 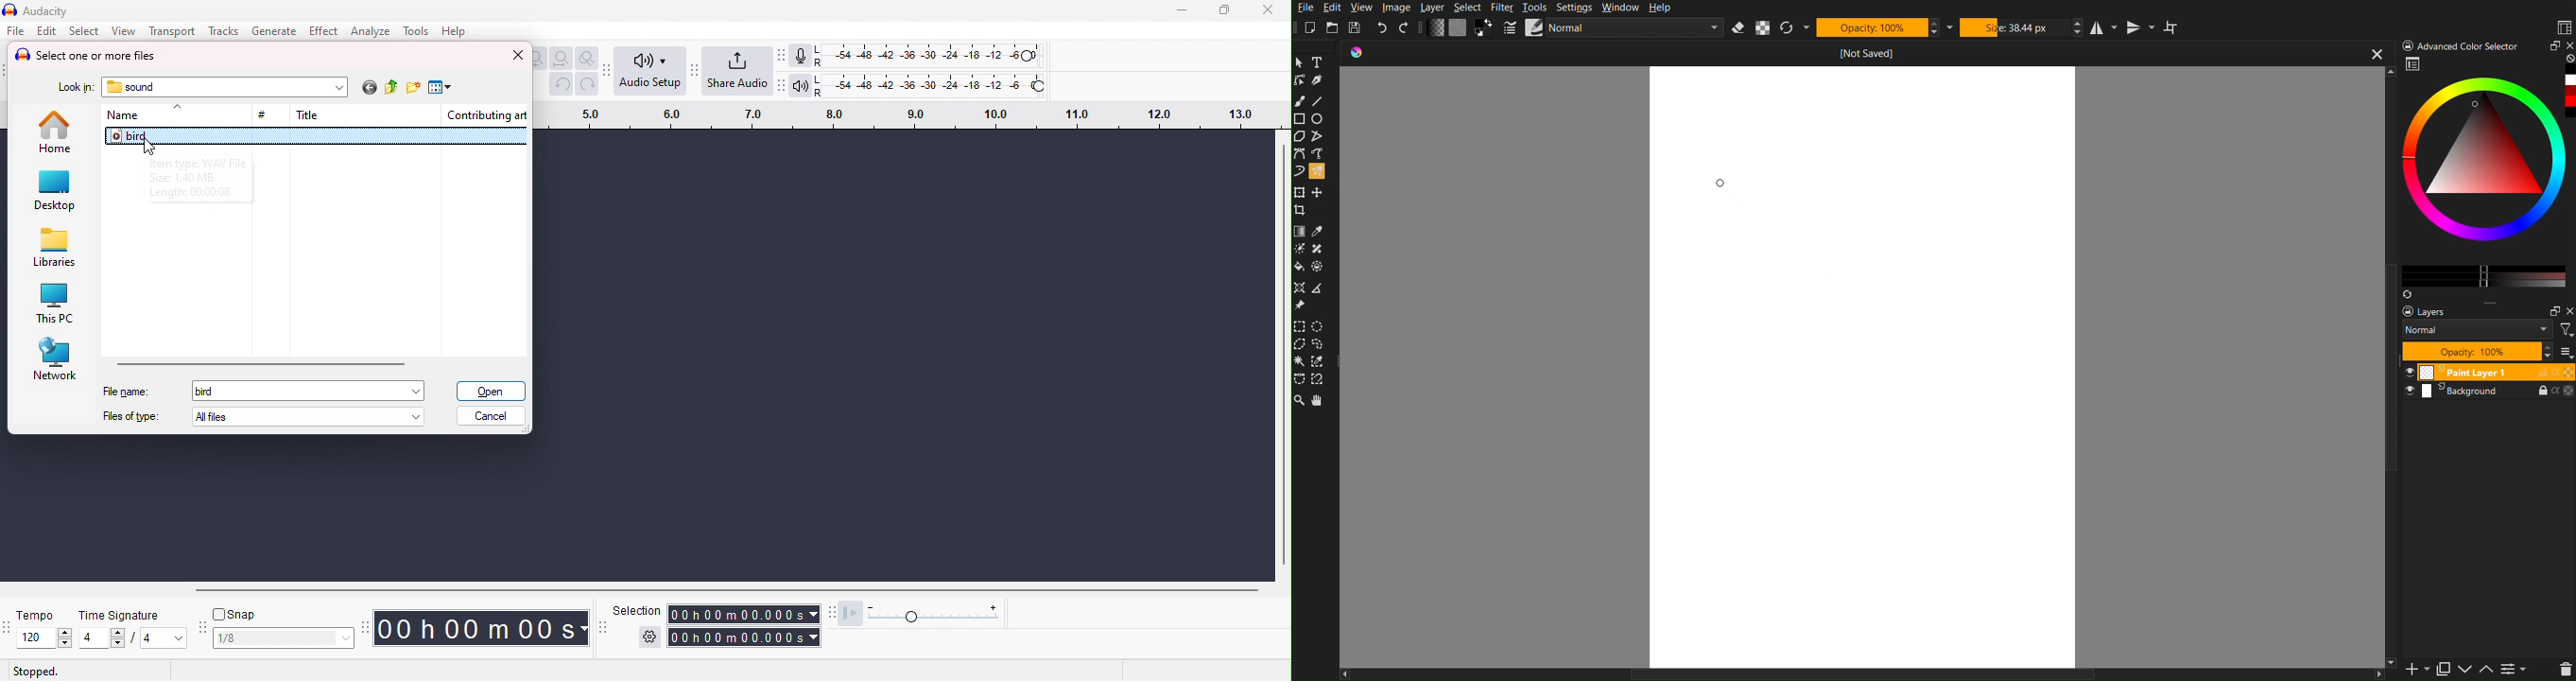 I want to click on Move Tool, so click(x=1320, y=191).